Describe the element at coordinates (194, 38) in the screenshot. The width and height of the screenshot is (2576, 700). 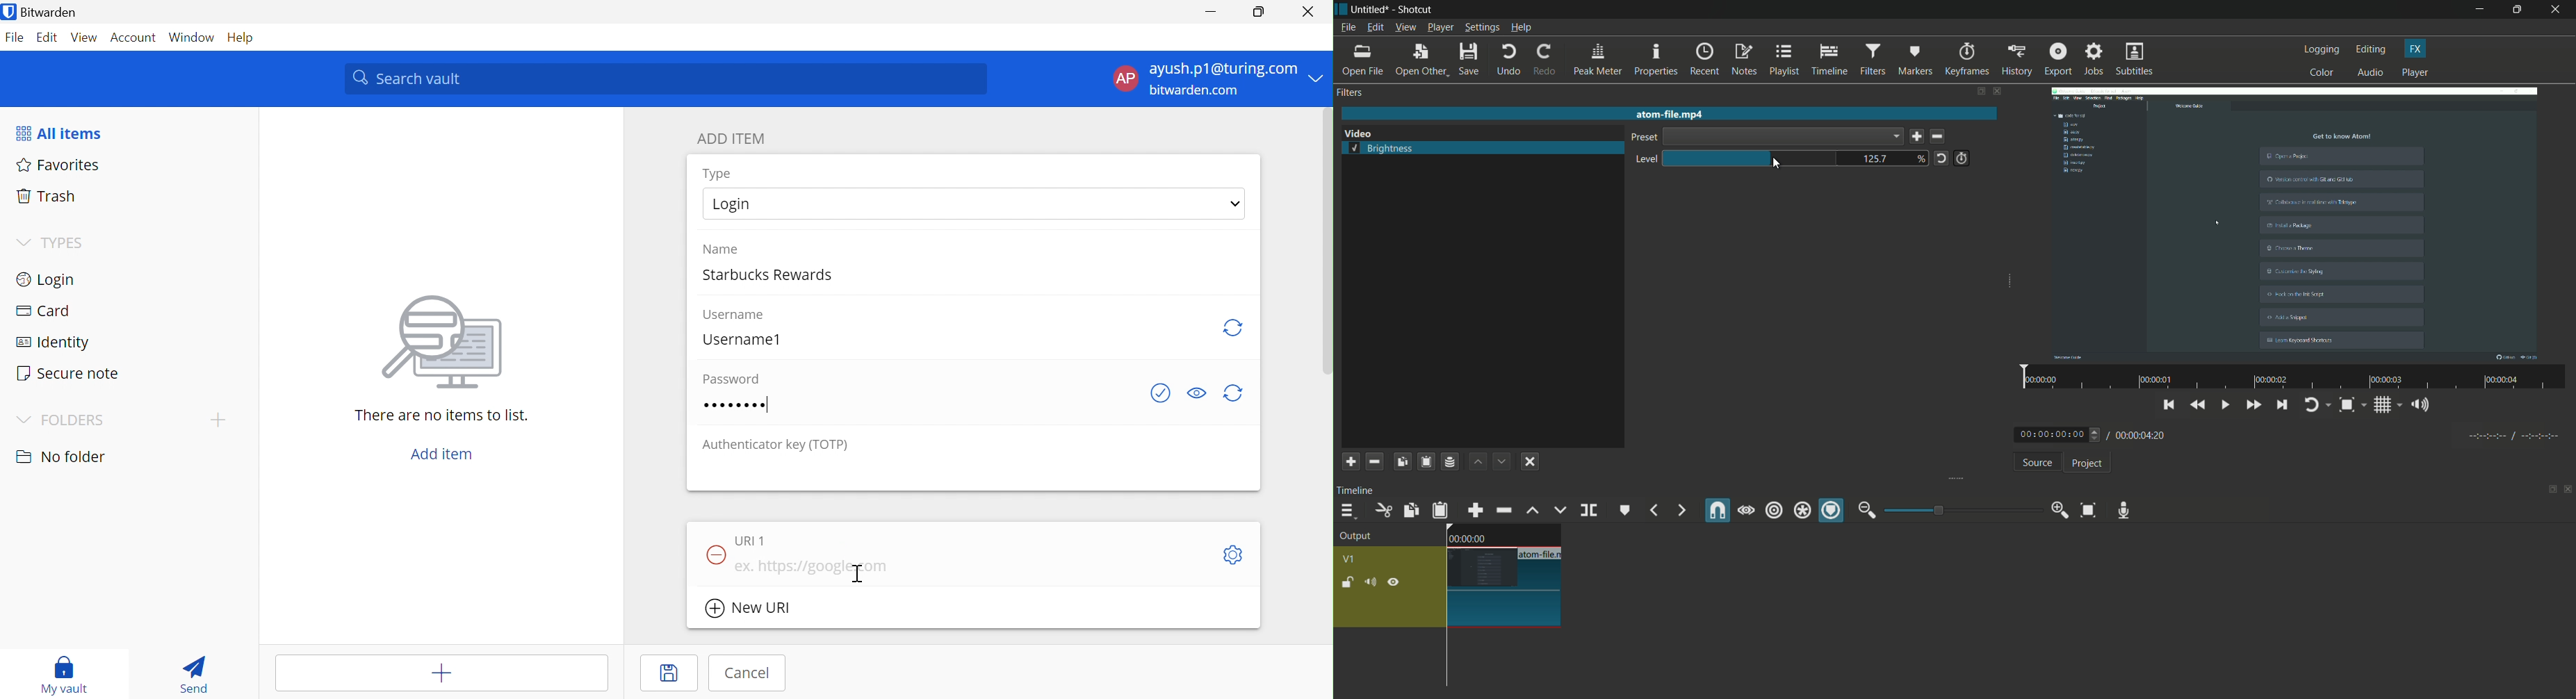
I see `Window` at that location.